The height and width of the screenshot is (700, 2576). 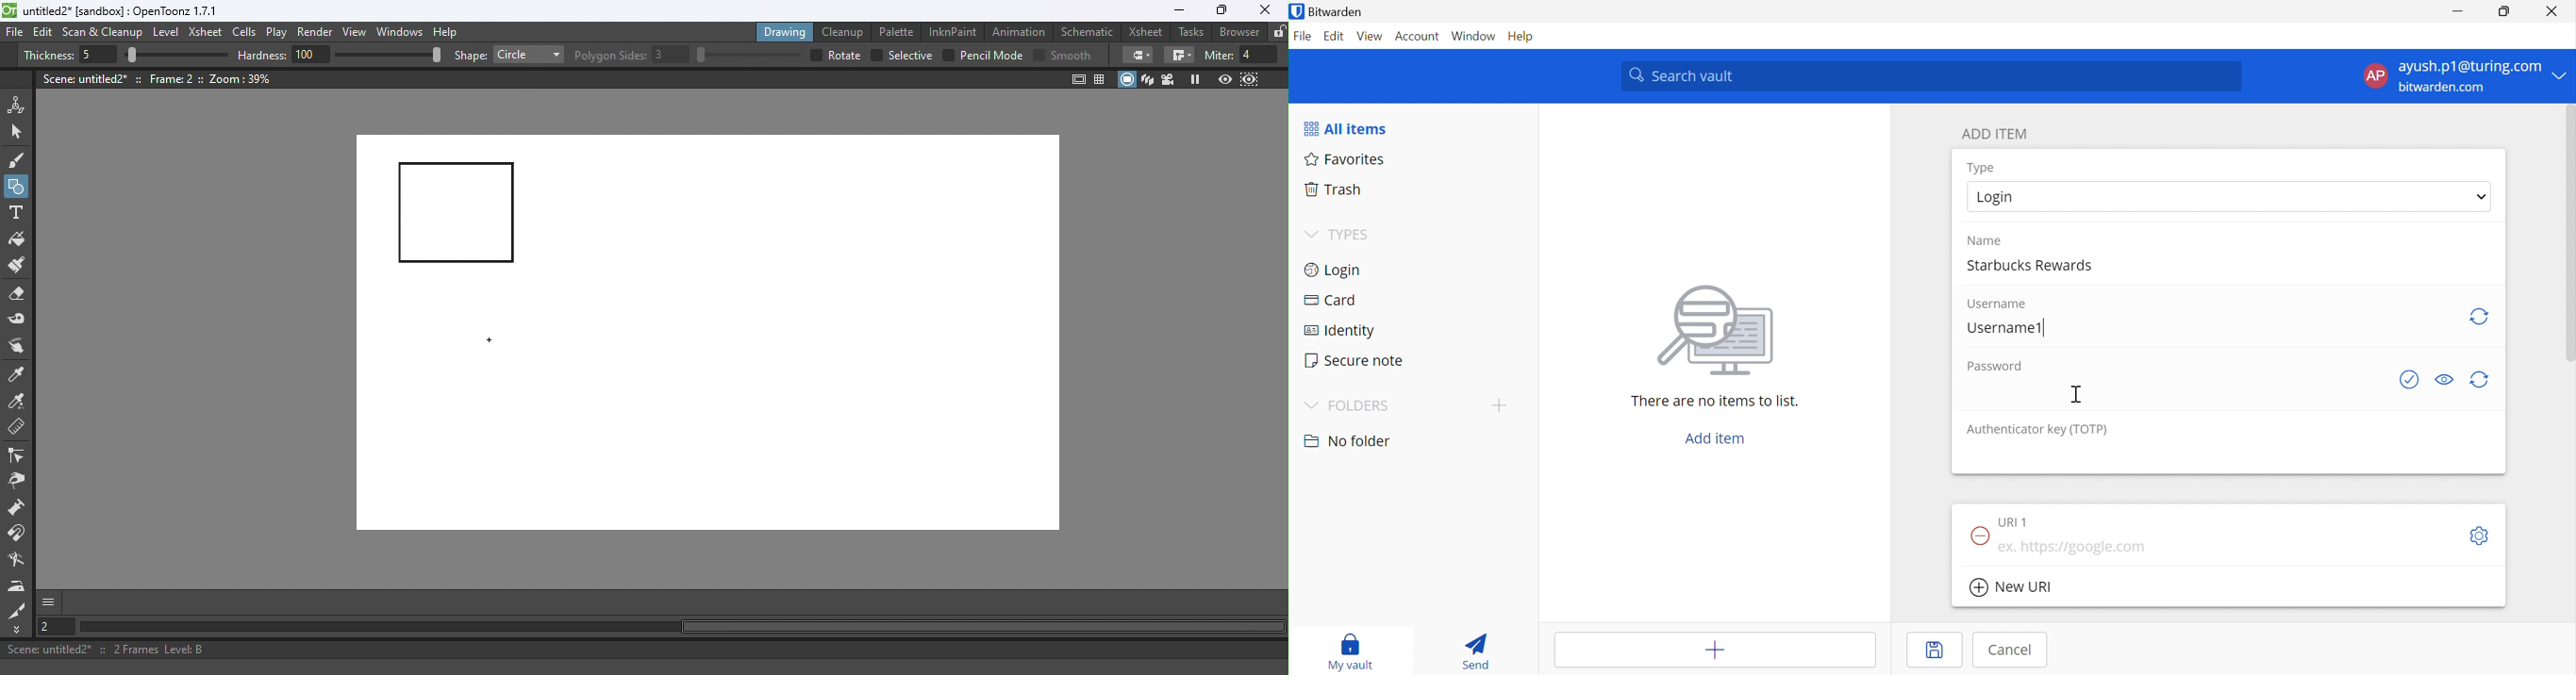 What do you see at coordinates (16, 214) in the screenshot?
I see `Type tool` at bounding box center [16, 214].